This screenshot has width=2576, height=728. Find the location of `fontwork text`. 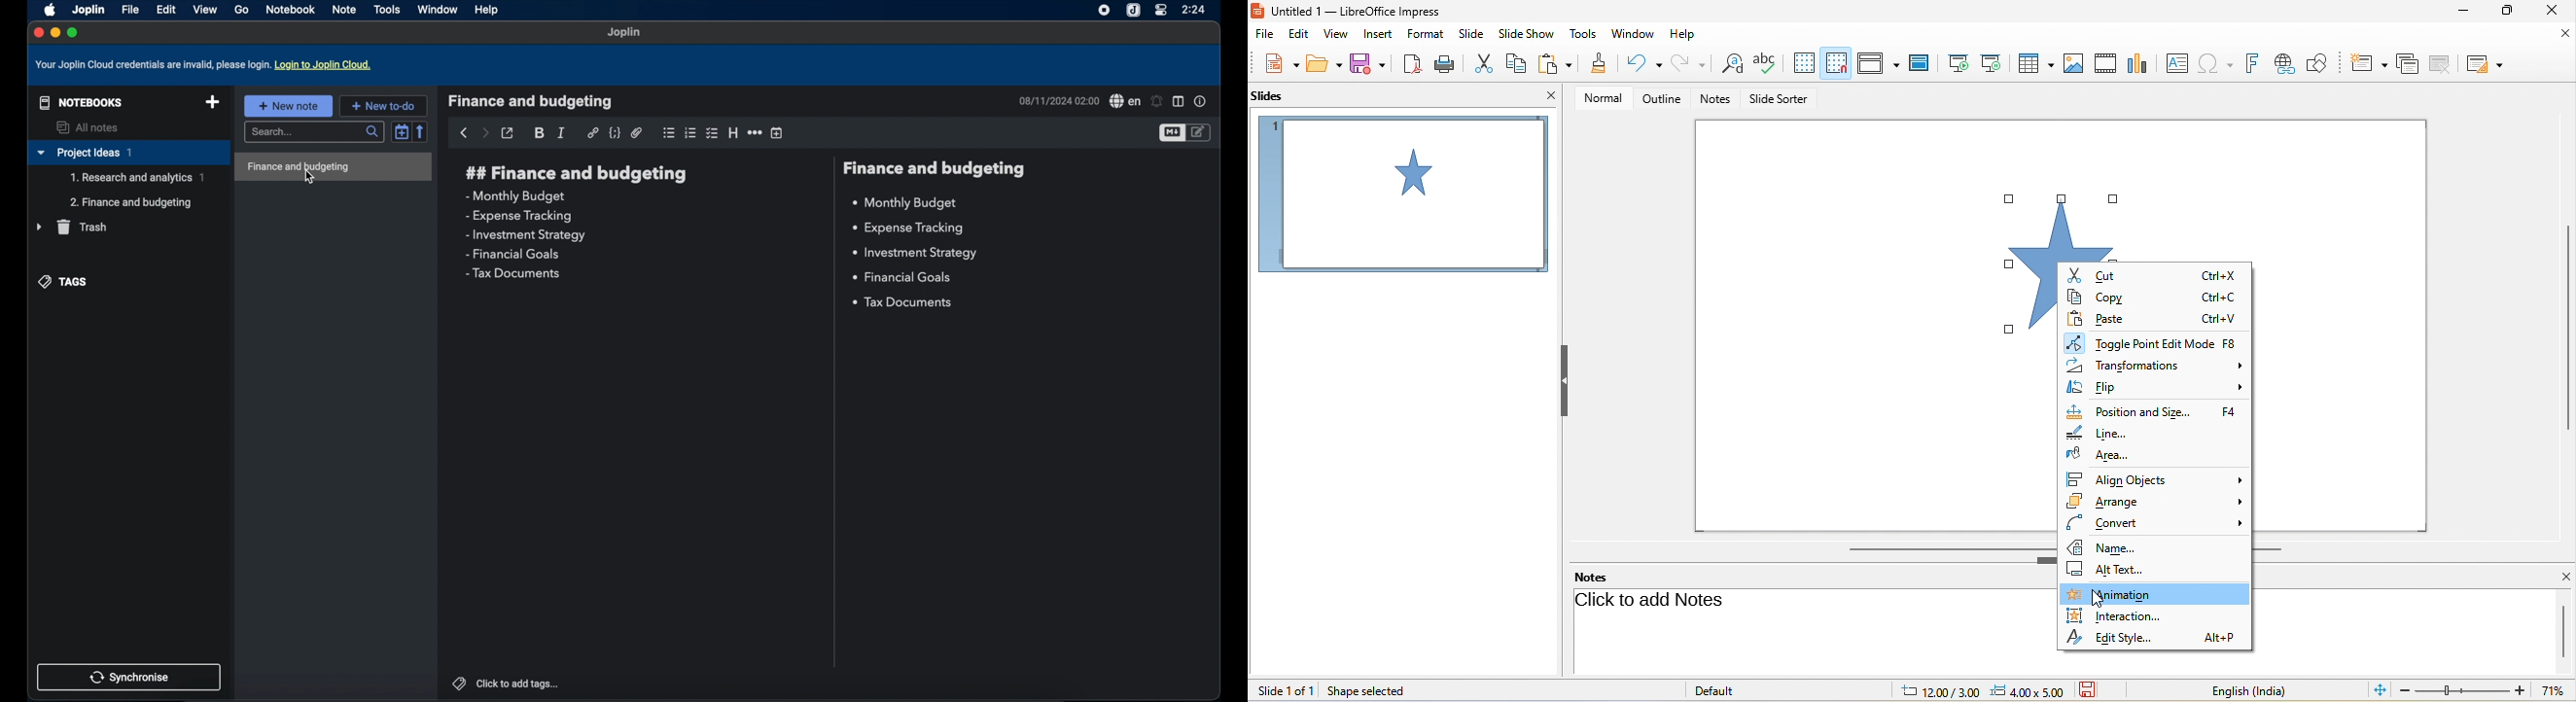

fontwork text is located at coordinates (2251, 64).